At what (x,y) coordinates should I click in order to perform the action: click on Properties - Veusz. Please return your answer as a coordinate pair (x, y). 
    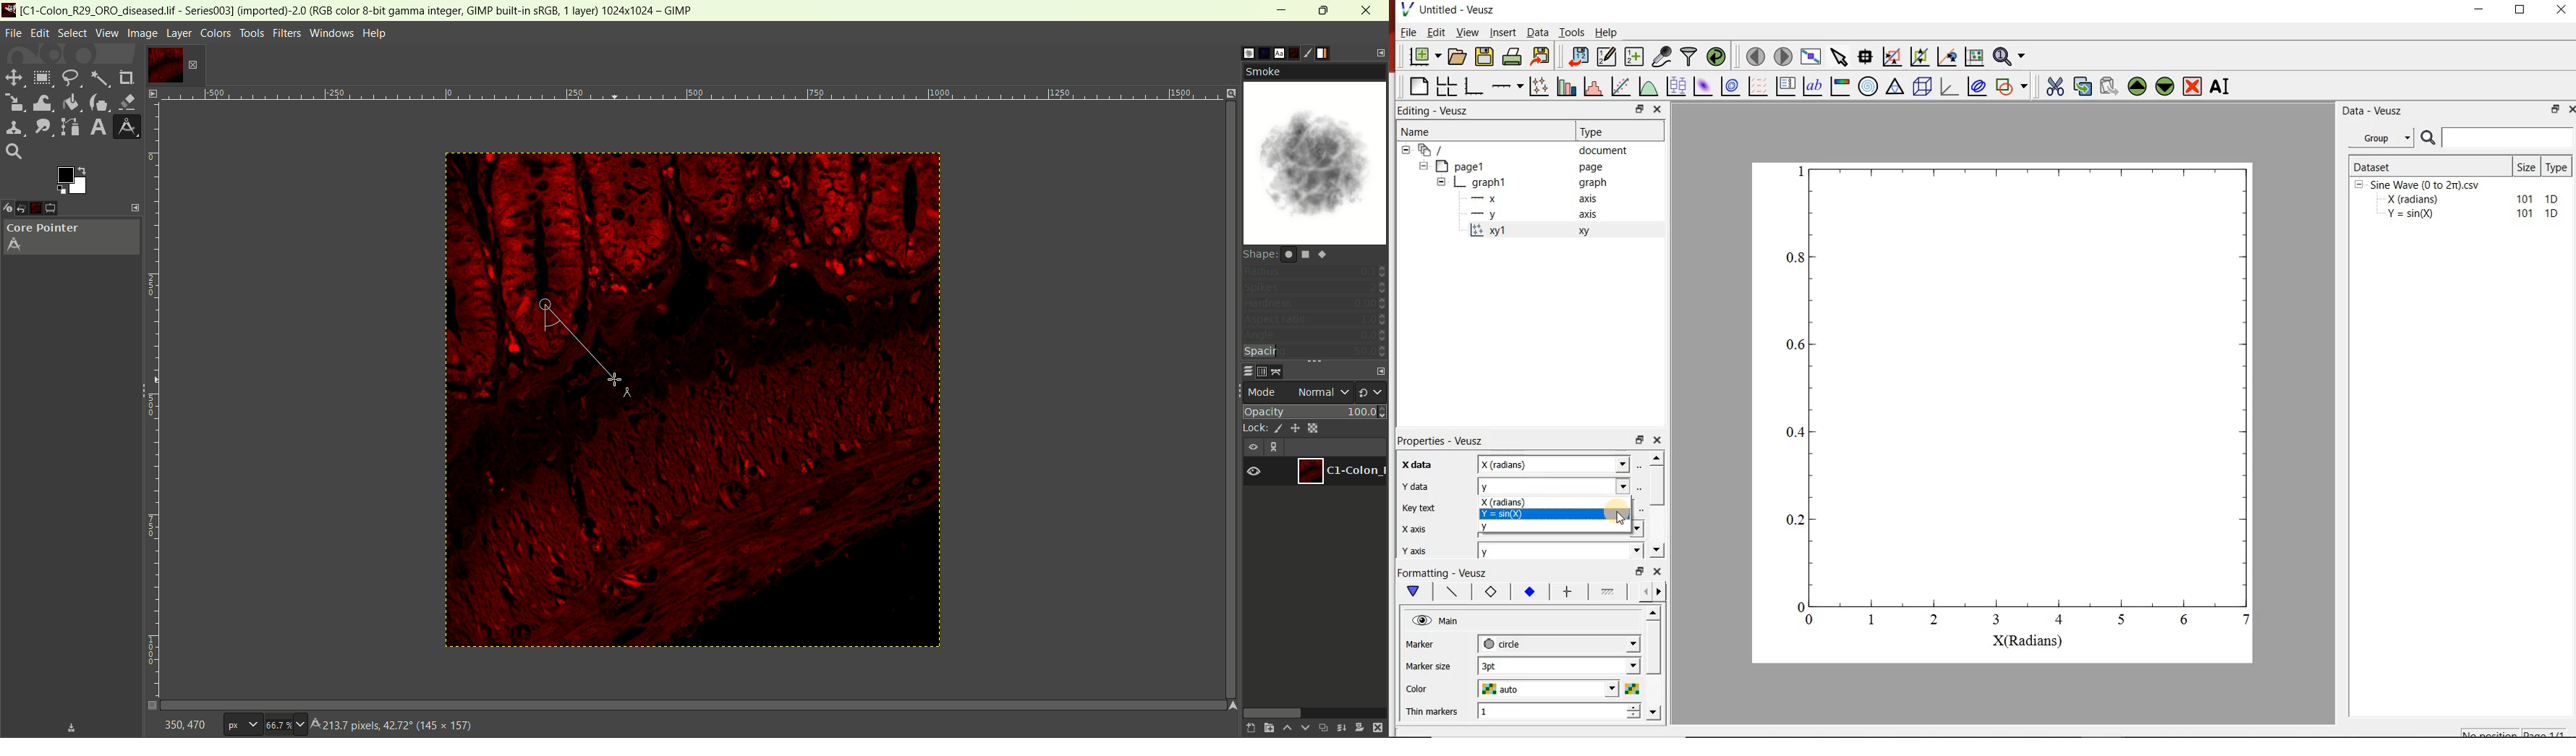
    Looking at the image, I should click on (1442, 440).